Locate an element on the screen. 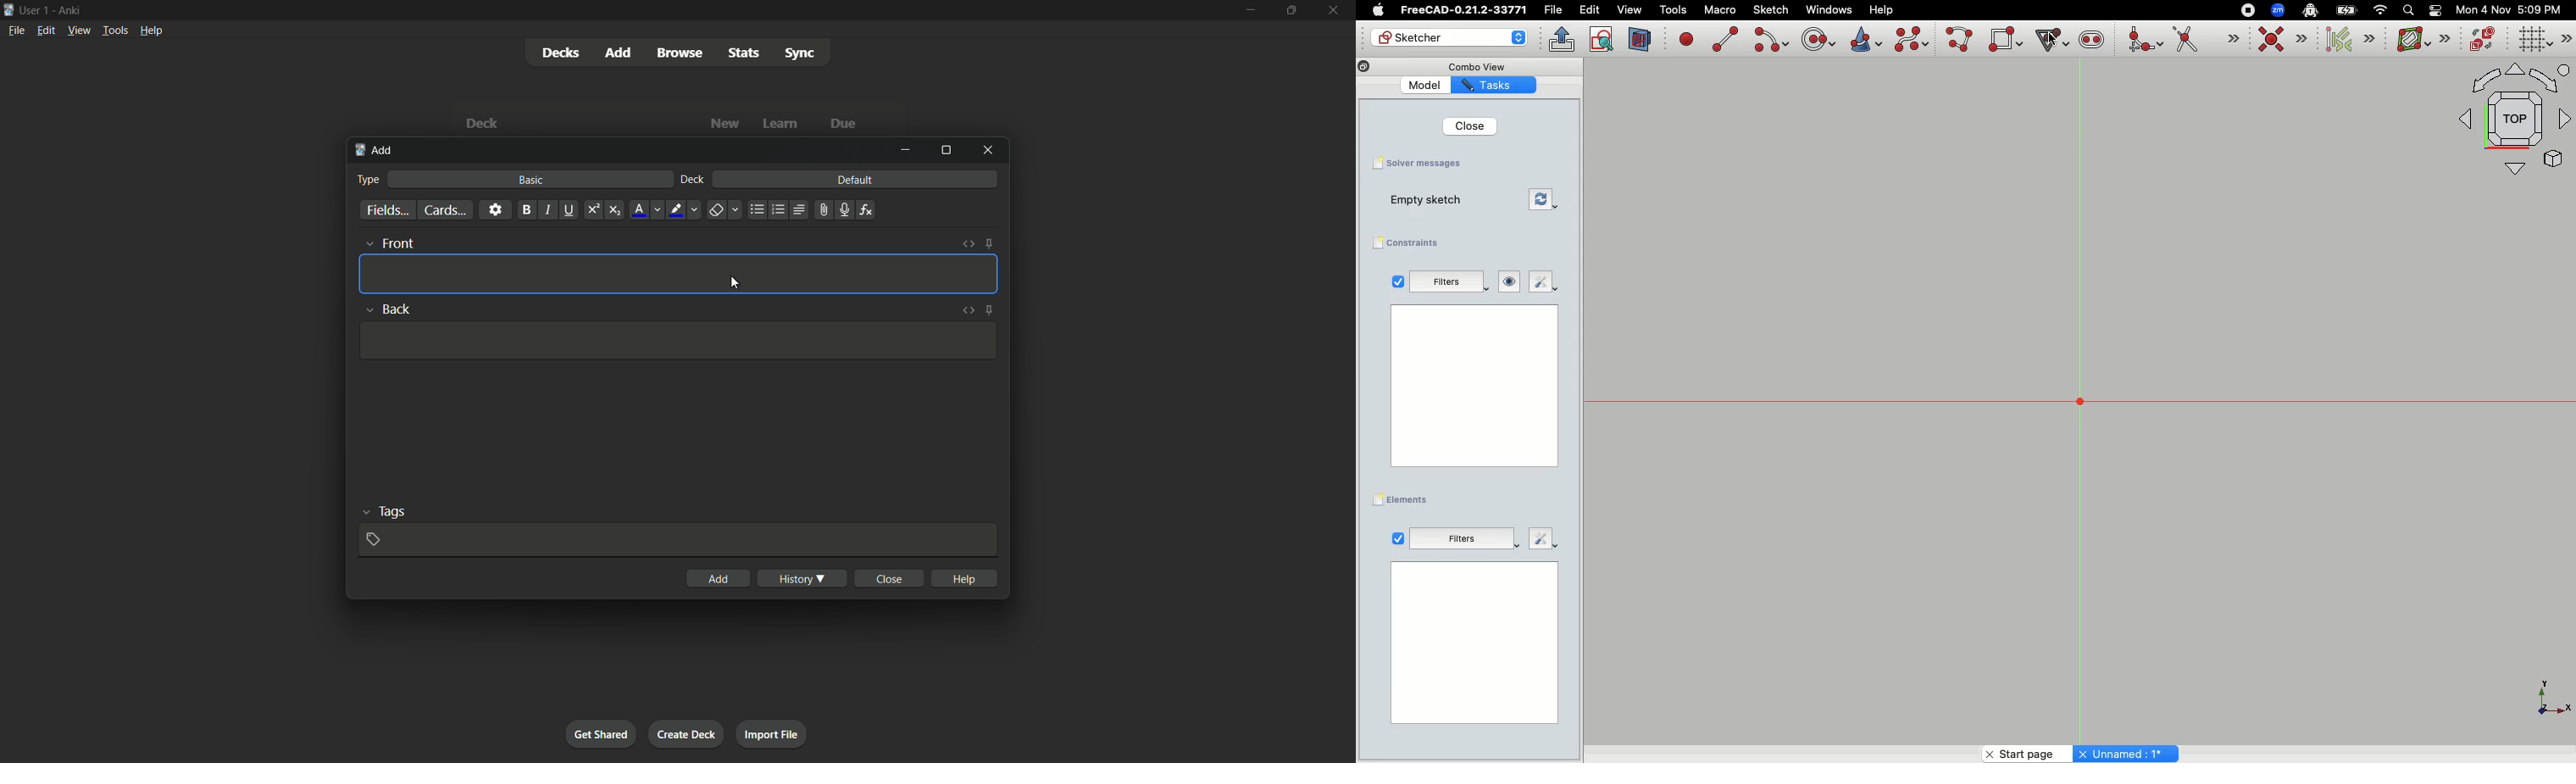 The width and height of the screenshot is (2576, 784). browse is located at coordinates (679, 53).